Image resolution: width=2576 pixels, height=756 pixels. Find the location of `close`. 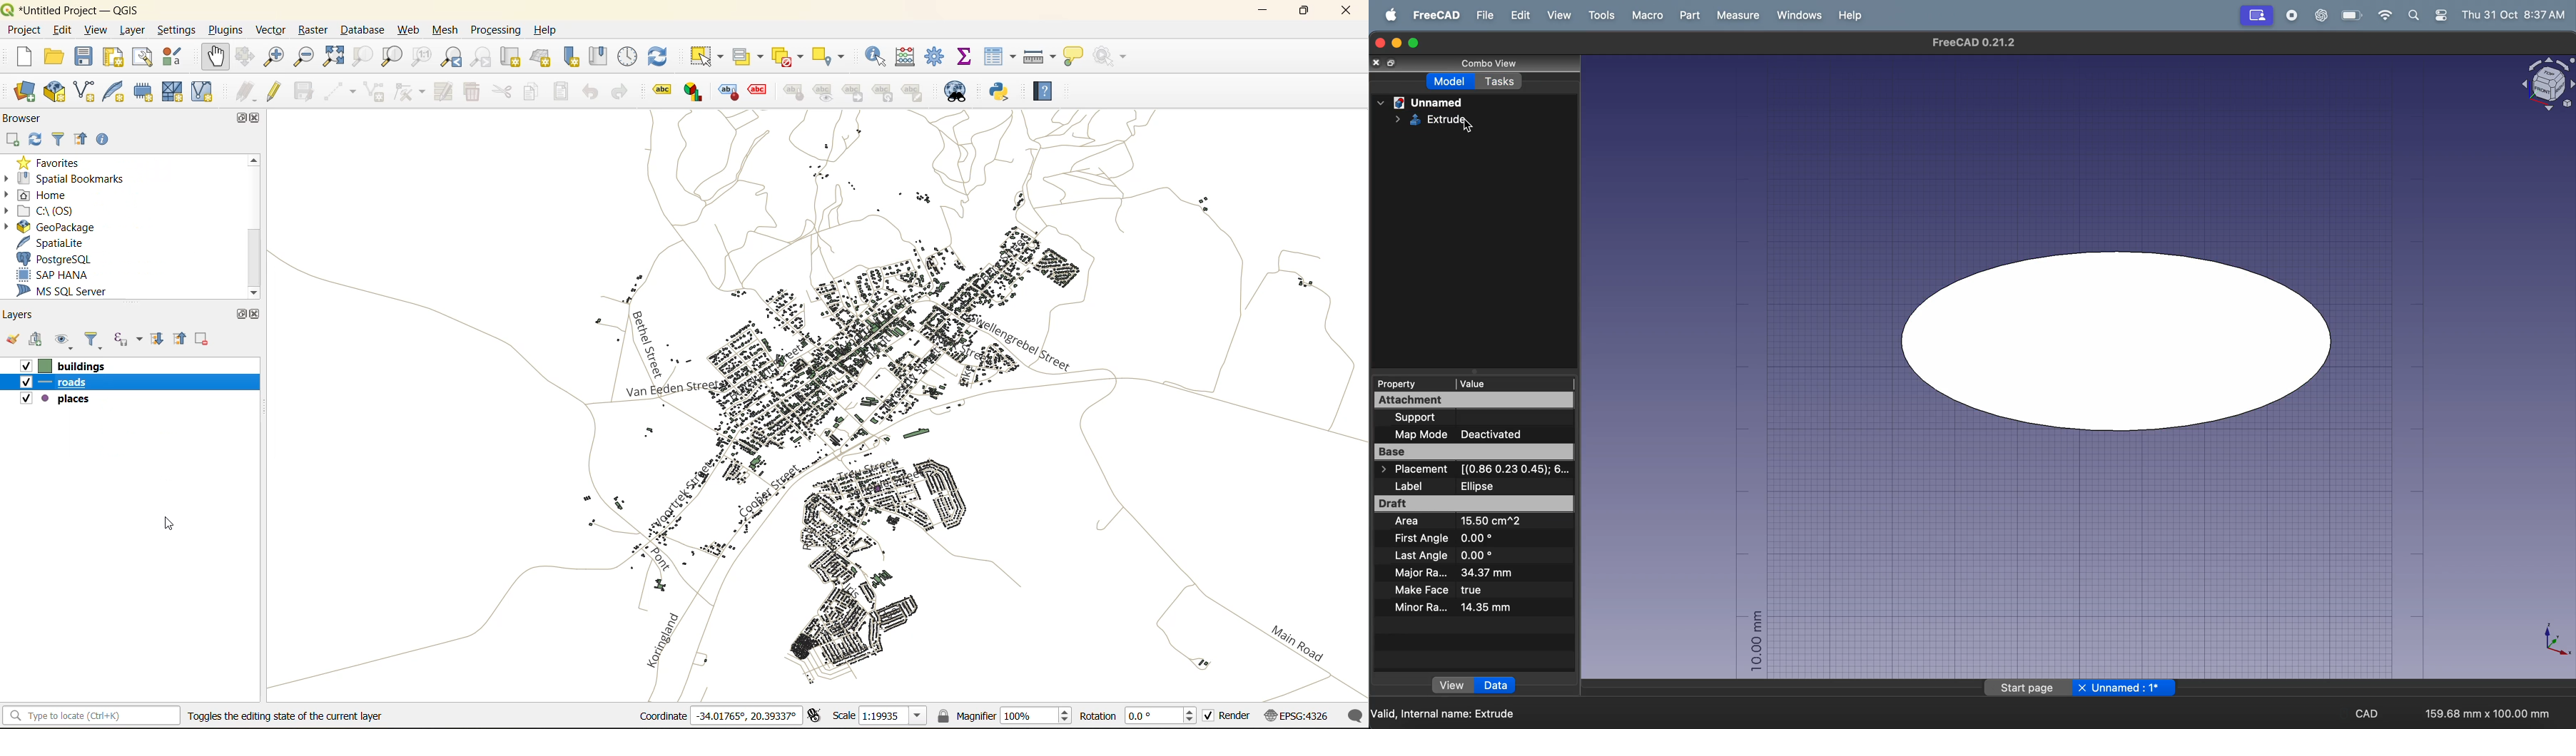

close is located at coordinates (255, 118).